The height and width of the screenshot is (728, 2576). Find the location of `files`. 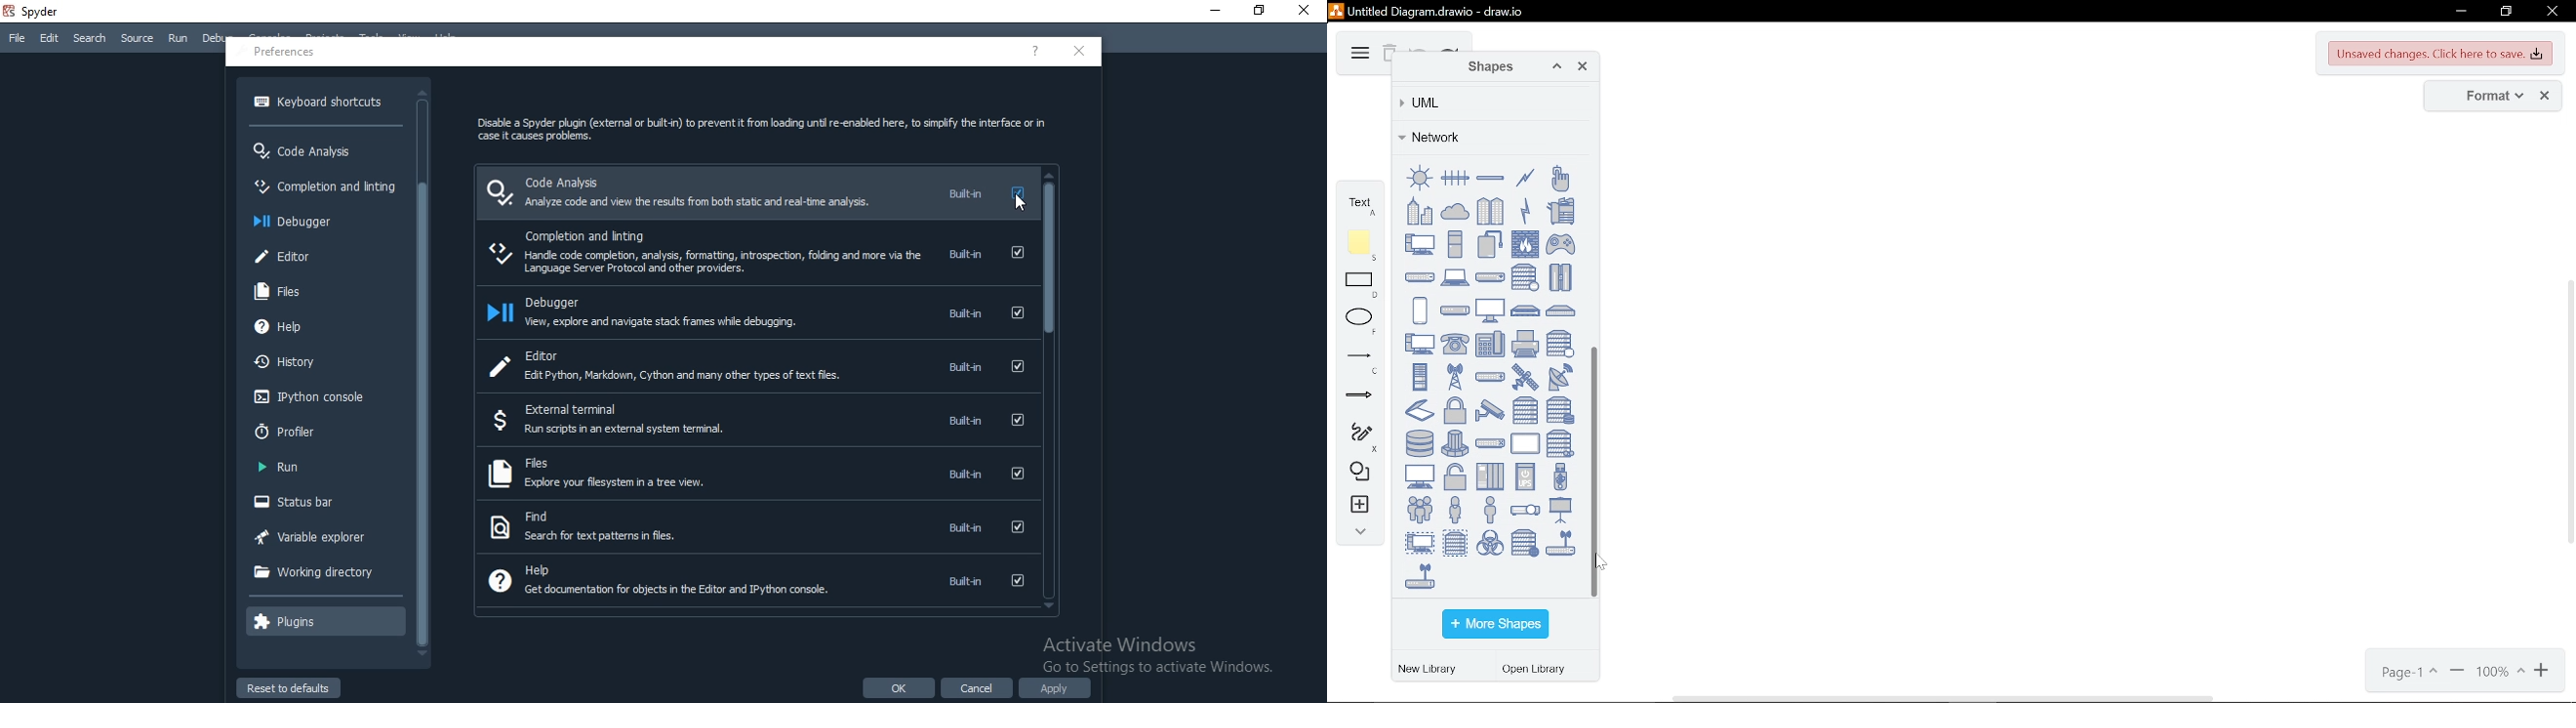

files is located at coordinates (753, 474).